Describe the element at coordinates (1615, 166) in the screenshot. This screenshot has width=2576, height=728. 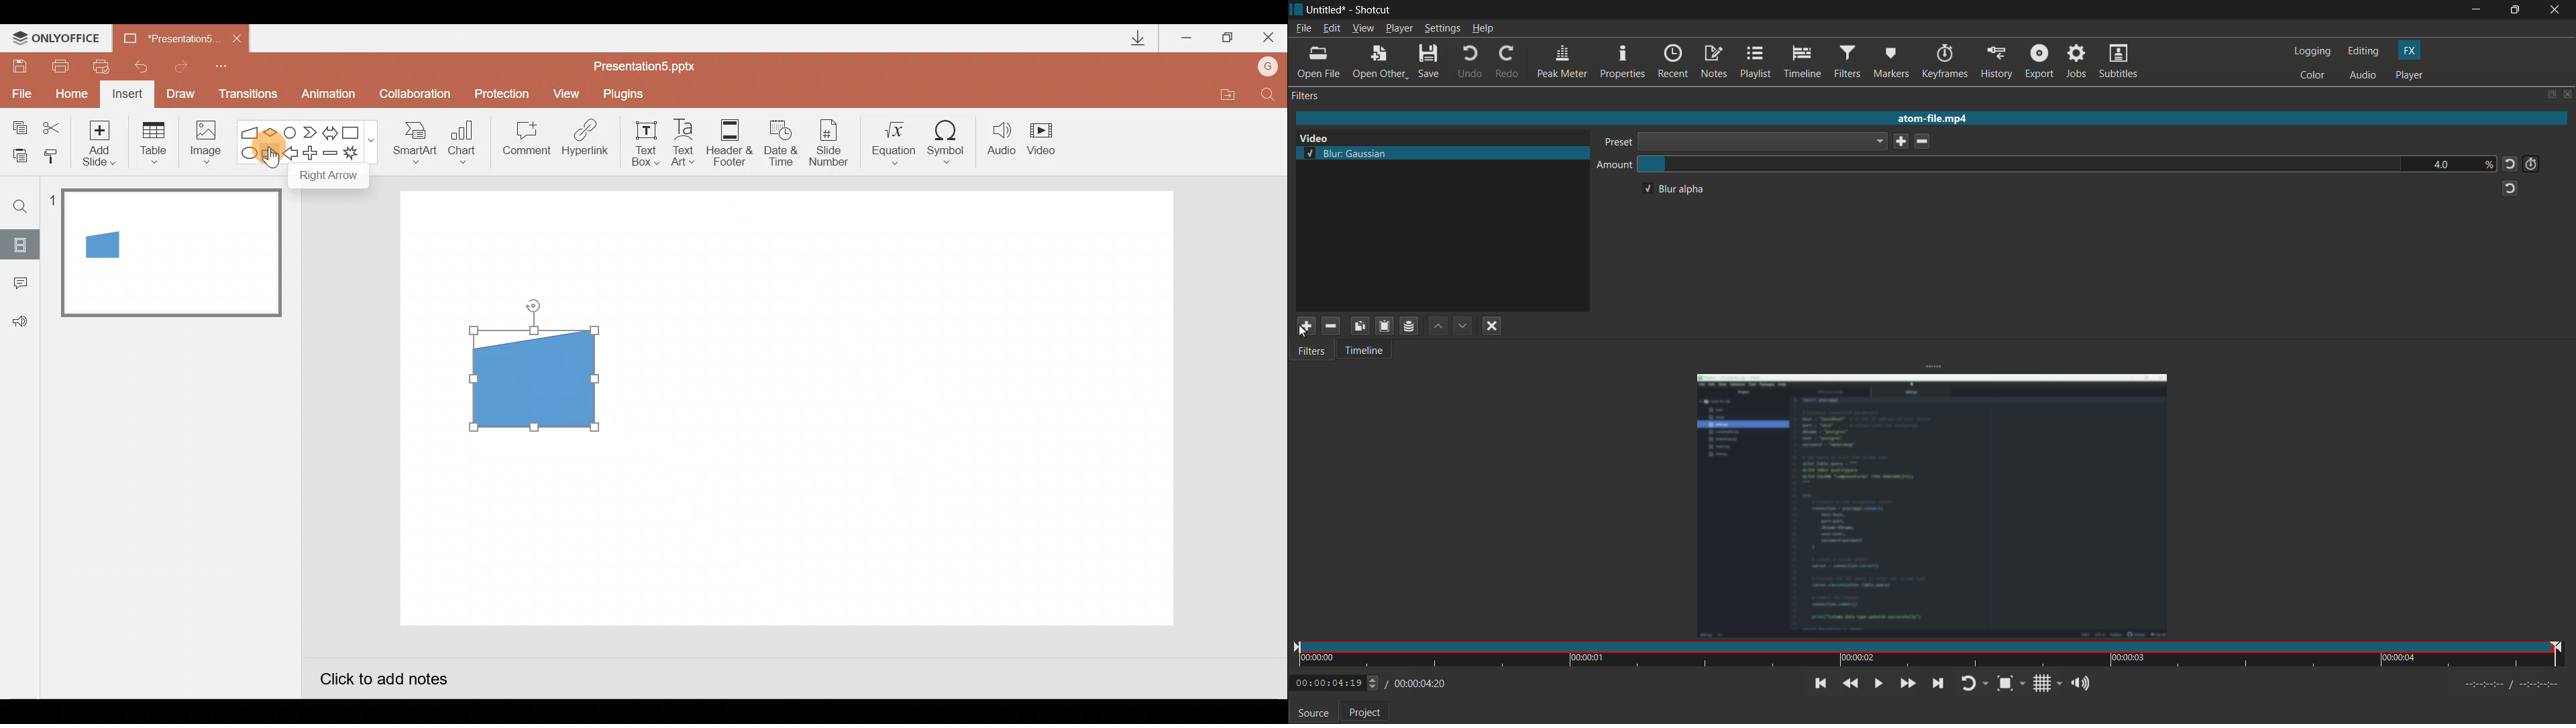
I see `amount` at that location.